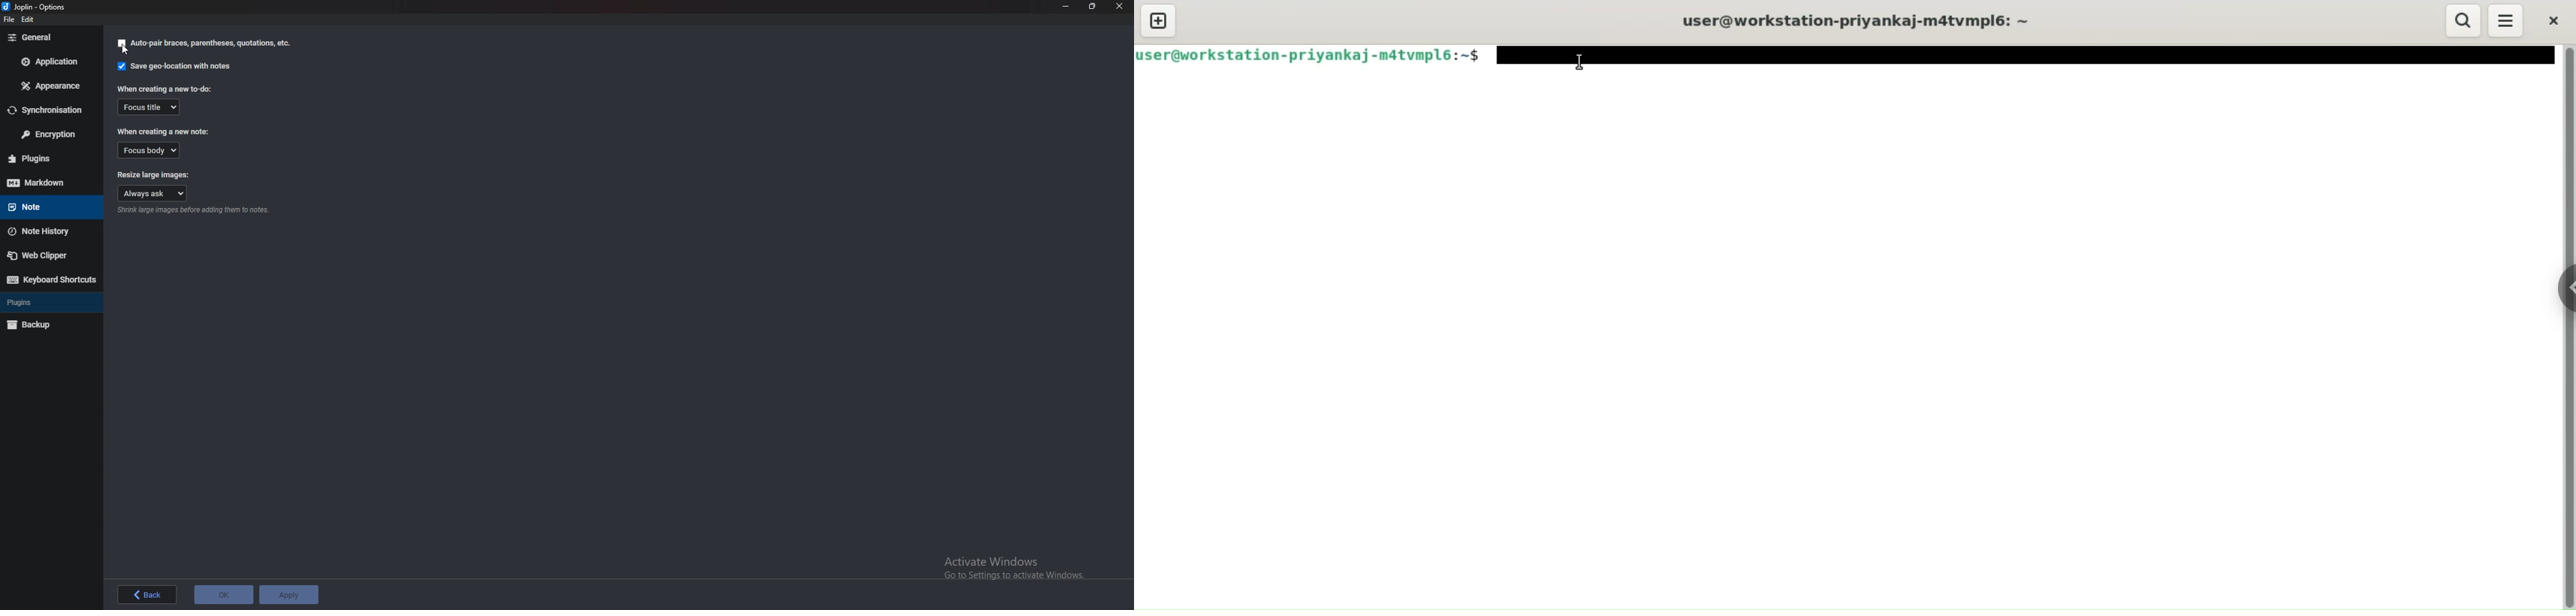 This screenshot has height=616, width=2576. Describe the element at coordinates (49, 157) in the screenshot. I see `Plugins` at that location.